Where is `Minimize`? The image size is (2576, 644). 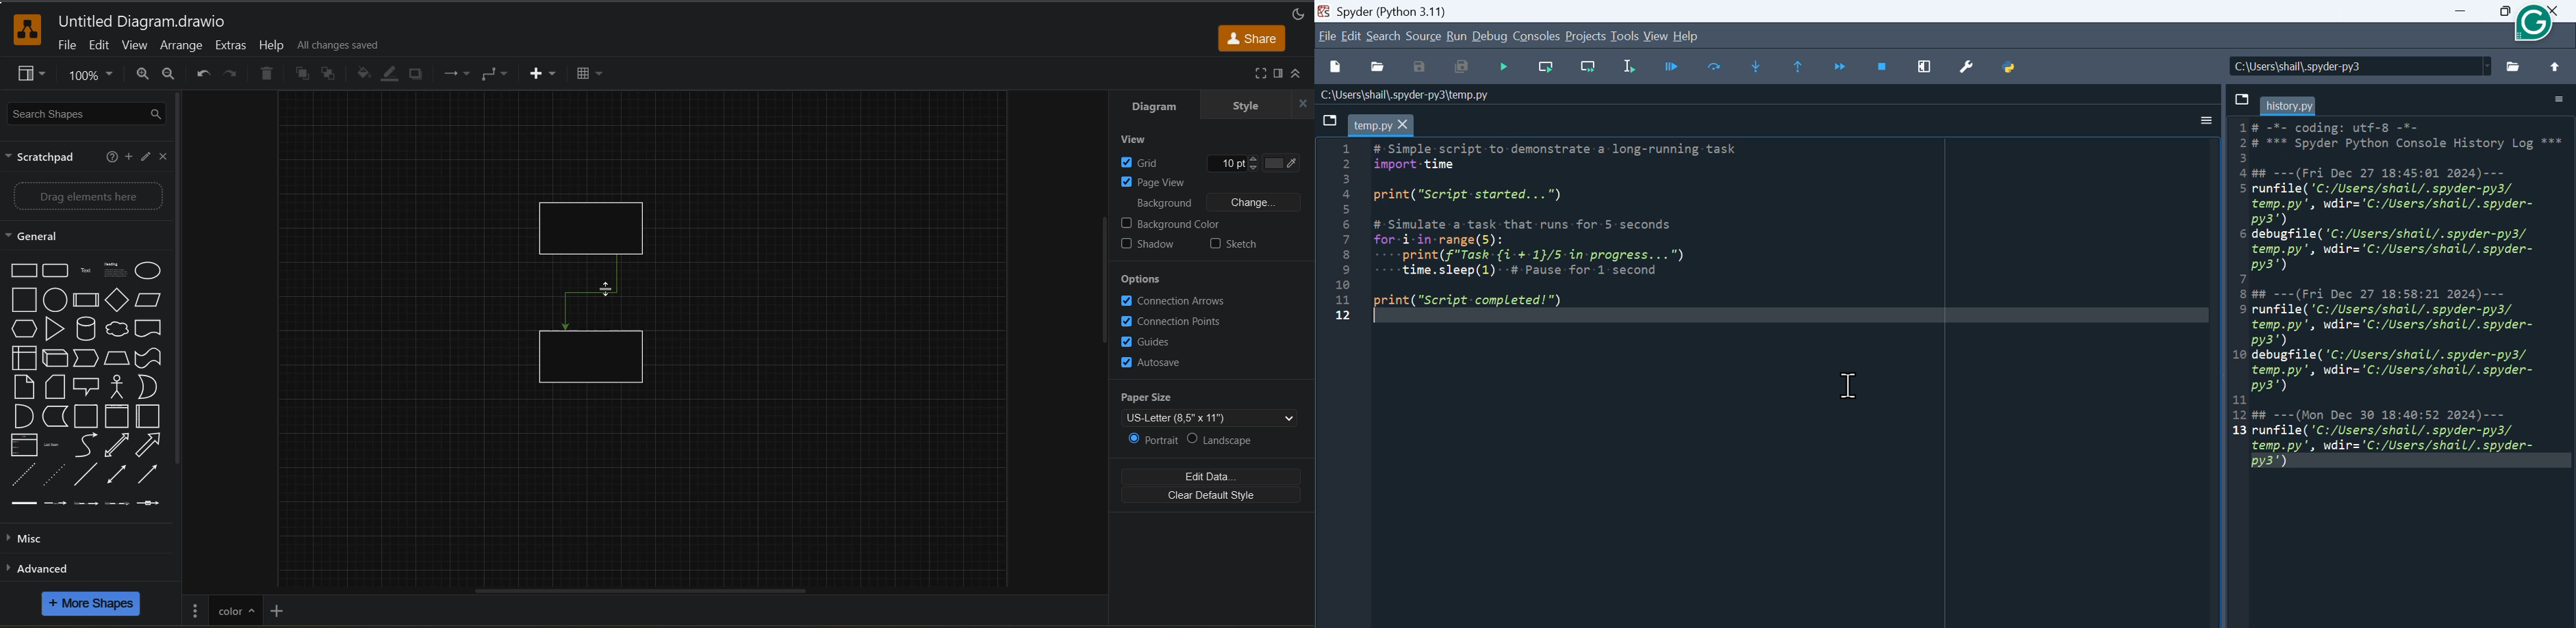
Minimize is located at coordinates (2463, 12).